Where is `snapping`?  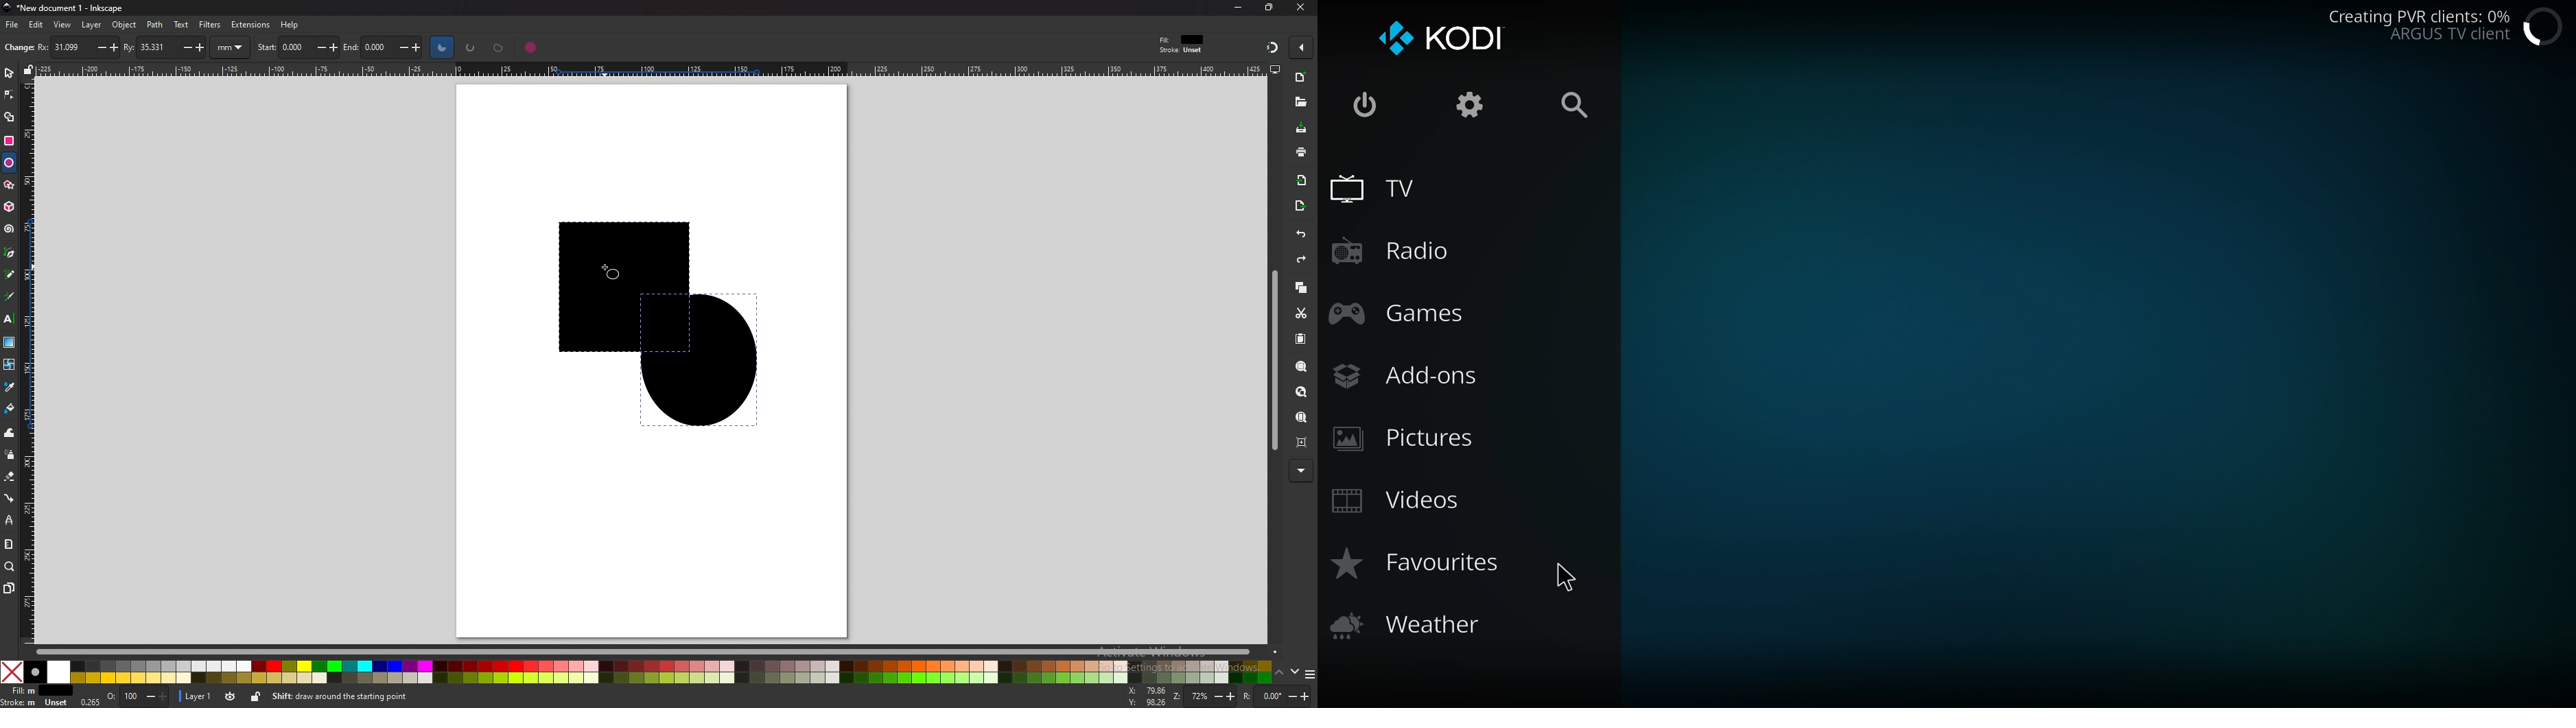 snapping is located at coordinates (1270, 47).